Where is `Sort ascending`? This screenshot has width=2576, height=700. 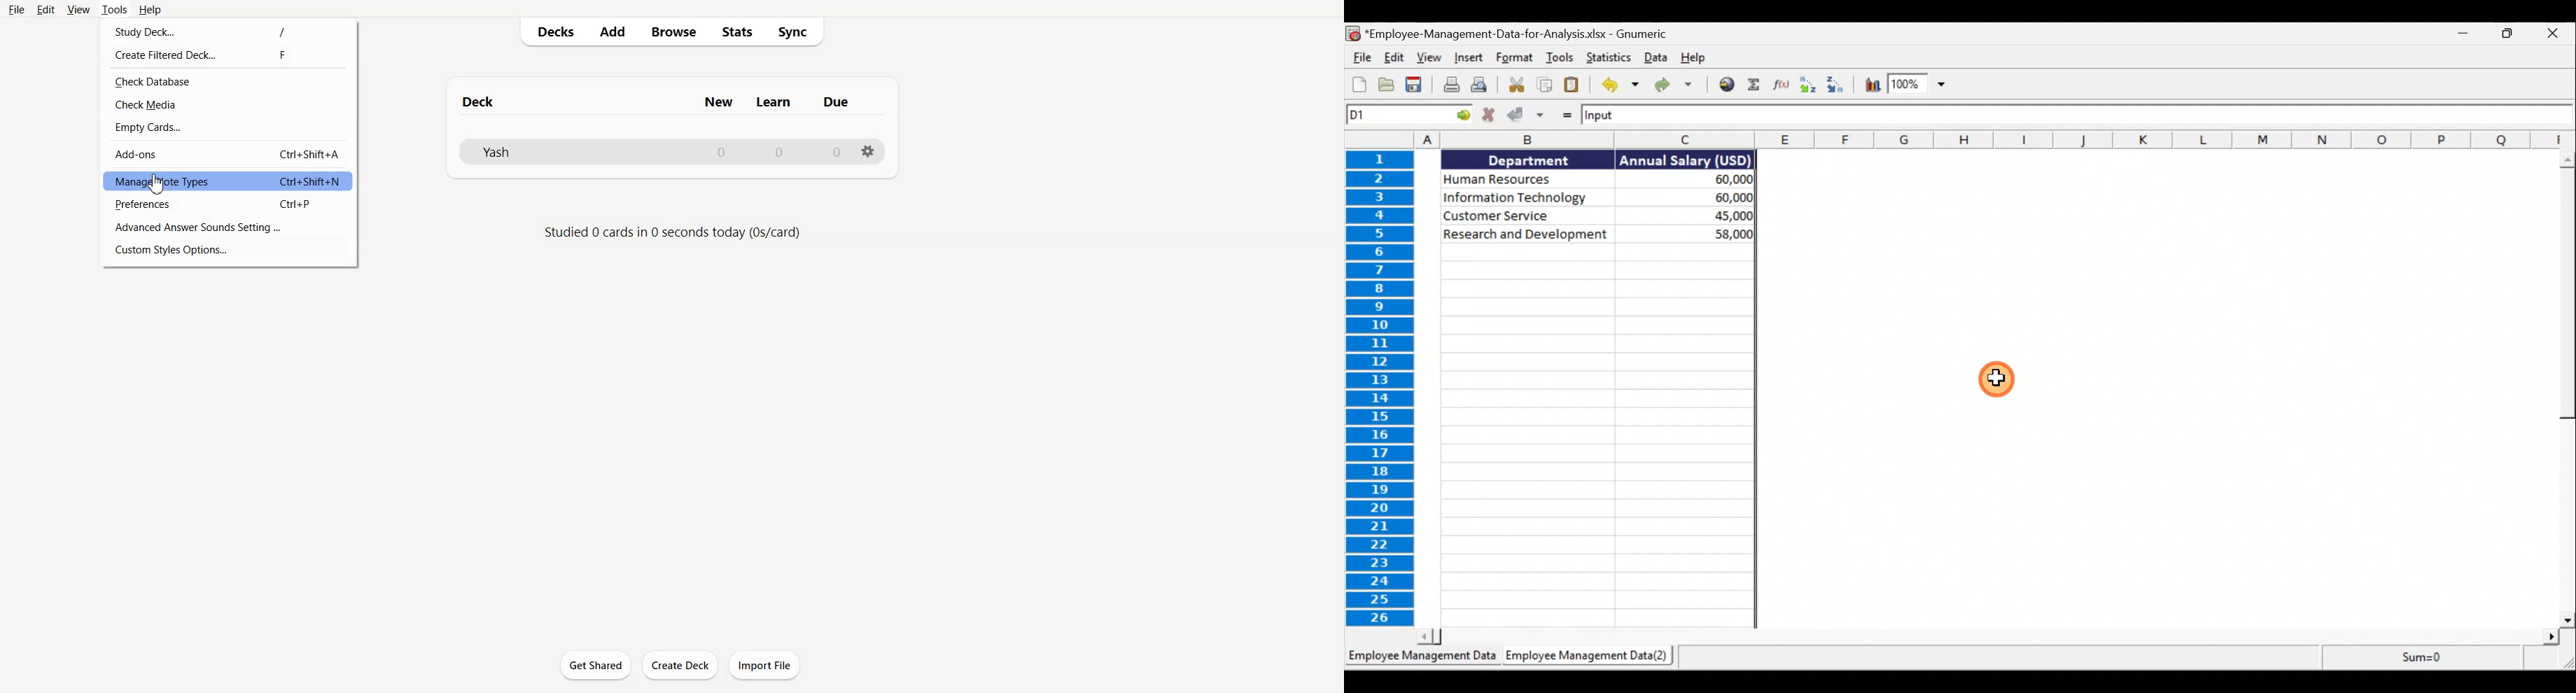
Sort ascending is located at coordinates (1805, 87).